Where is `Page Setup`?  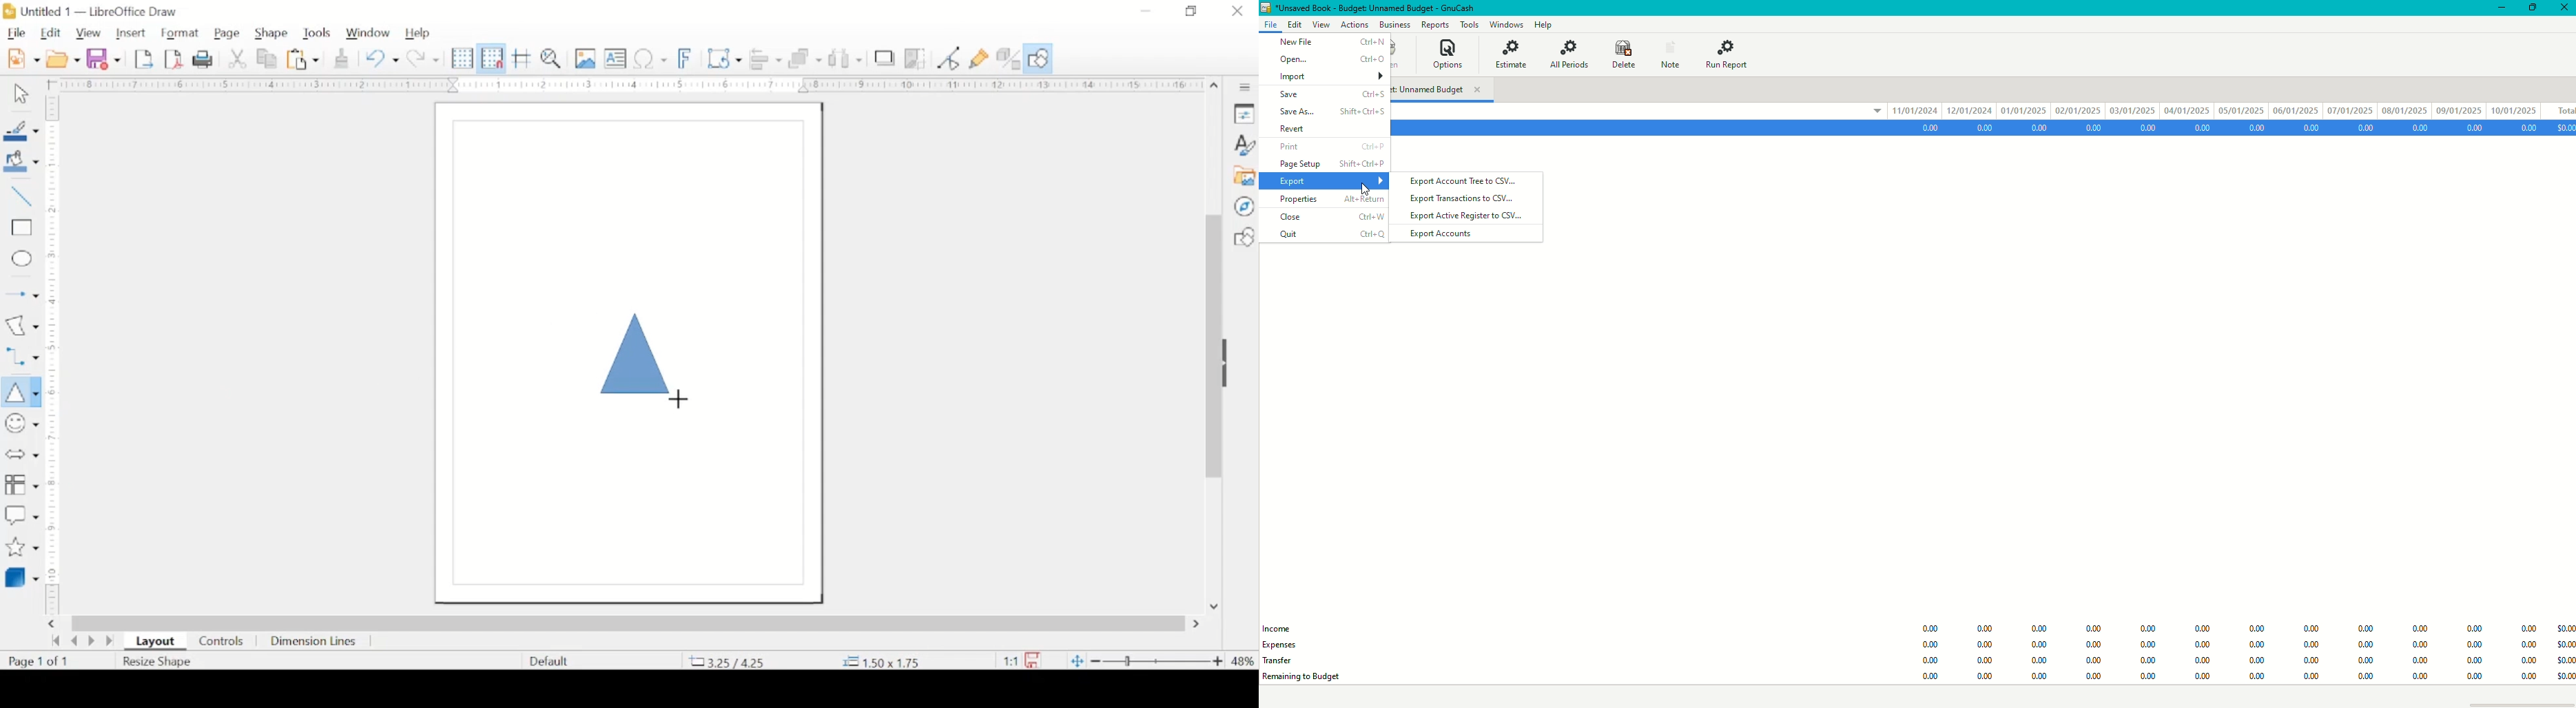 Page Setup is located at coordinates (1329, 165).